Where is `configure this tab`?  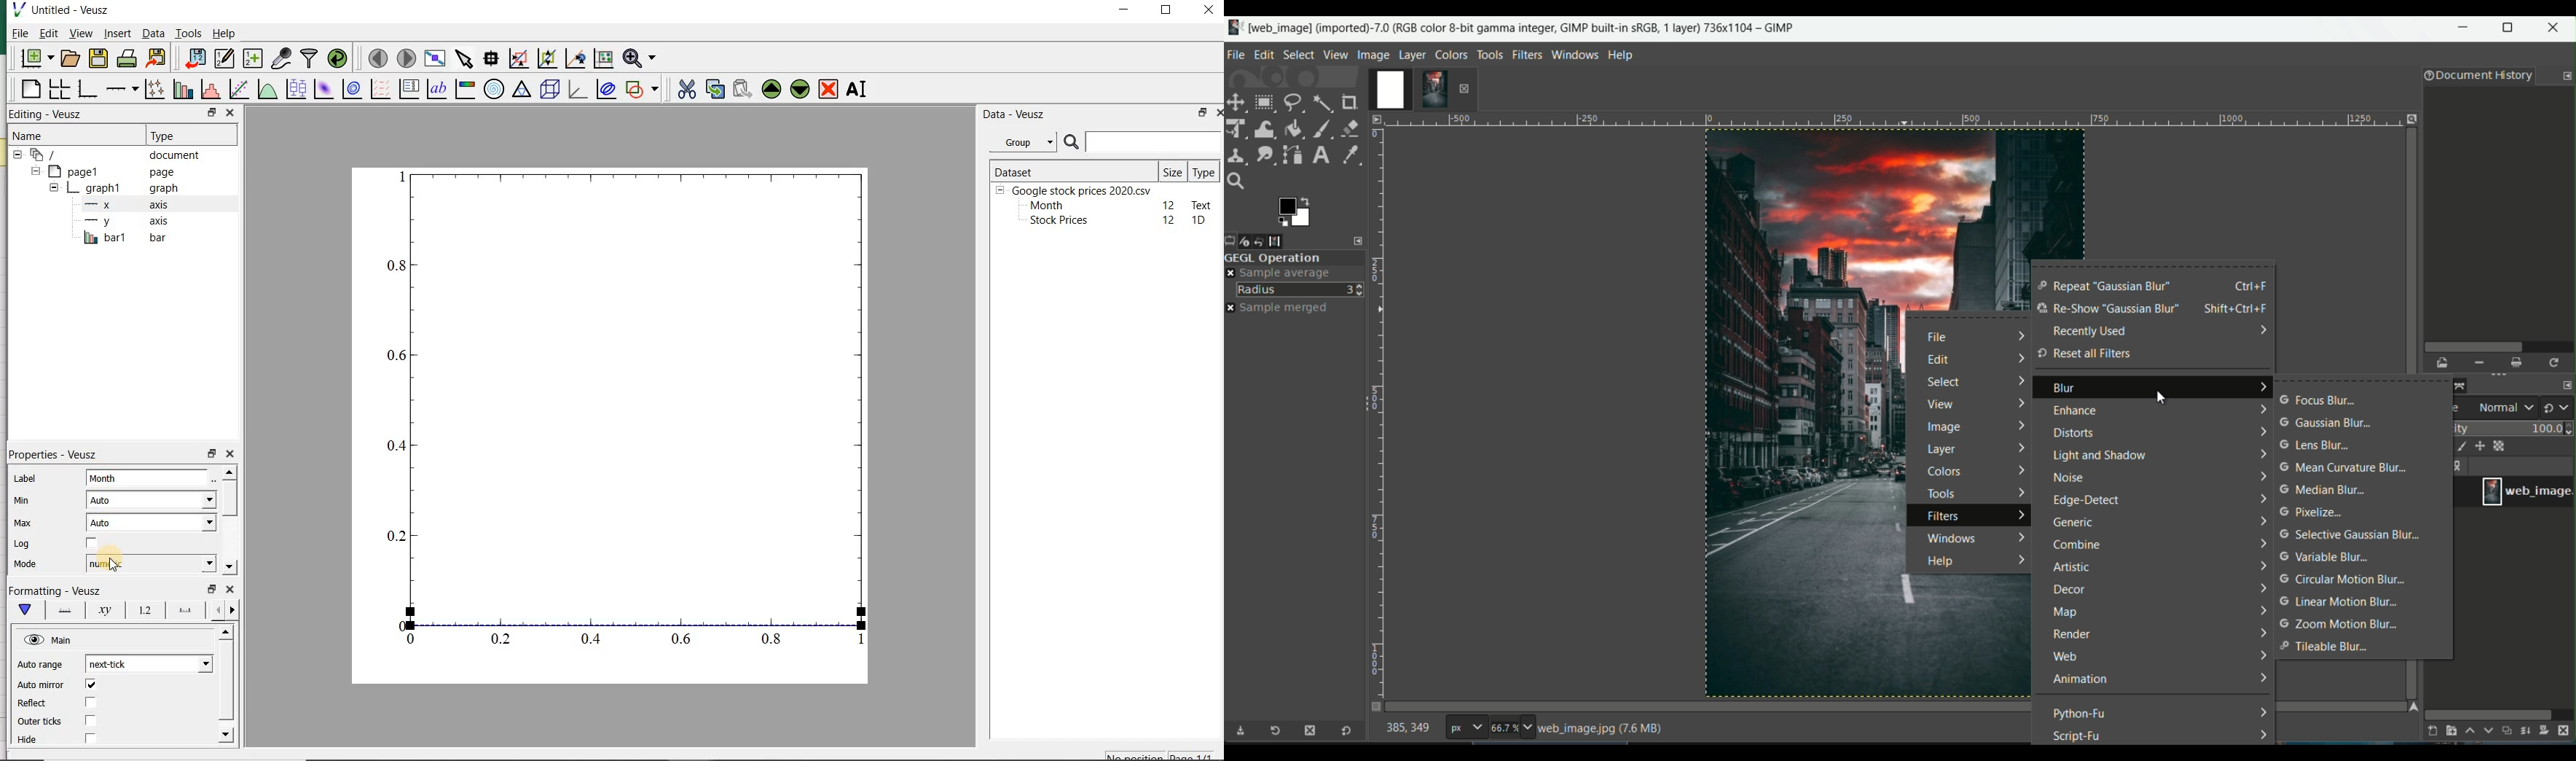
configure this tab is located at coordinates (1360, 240).